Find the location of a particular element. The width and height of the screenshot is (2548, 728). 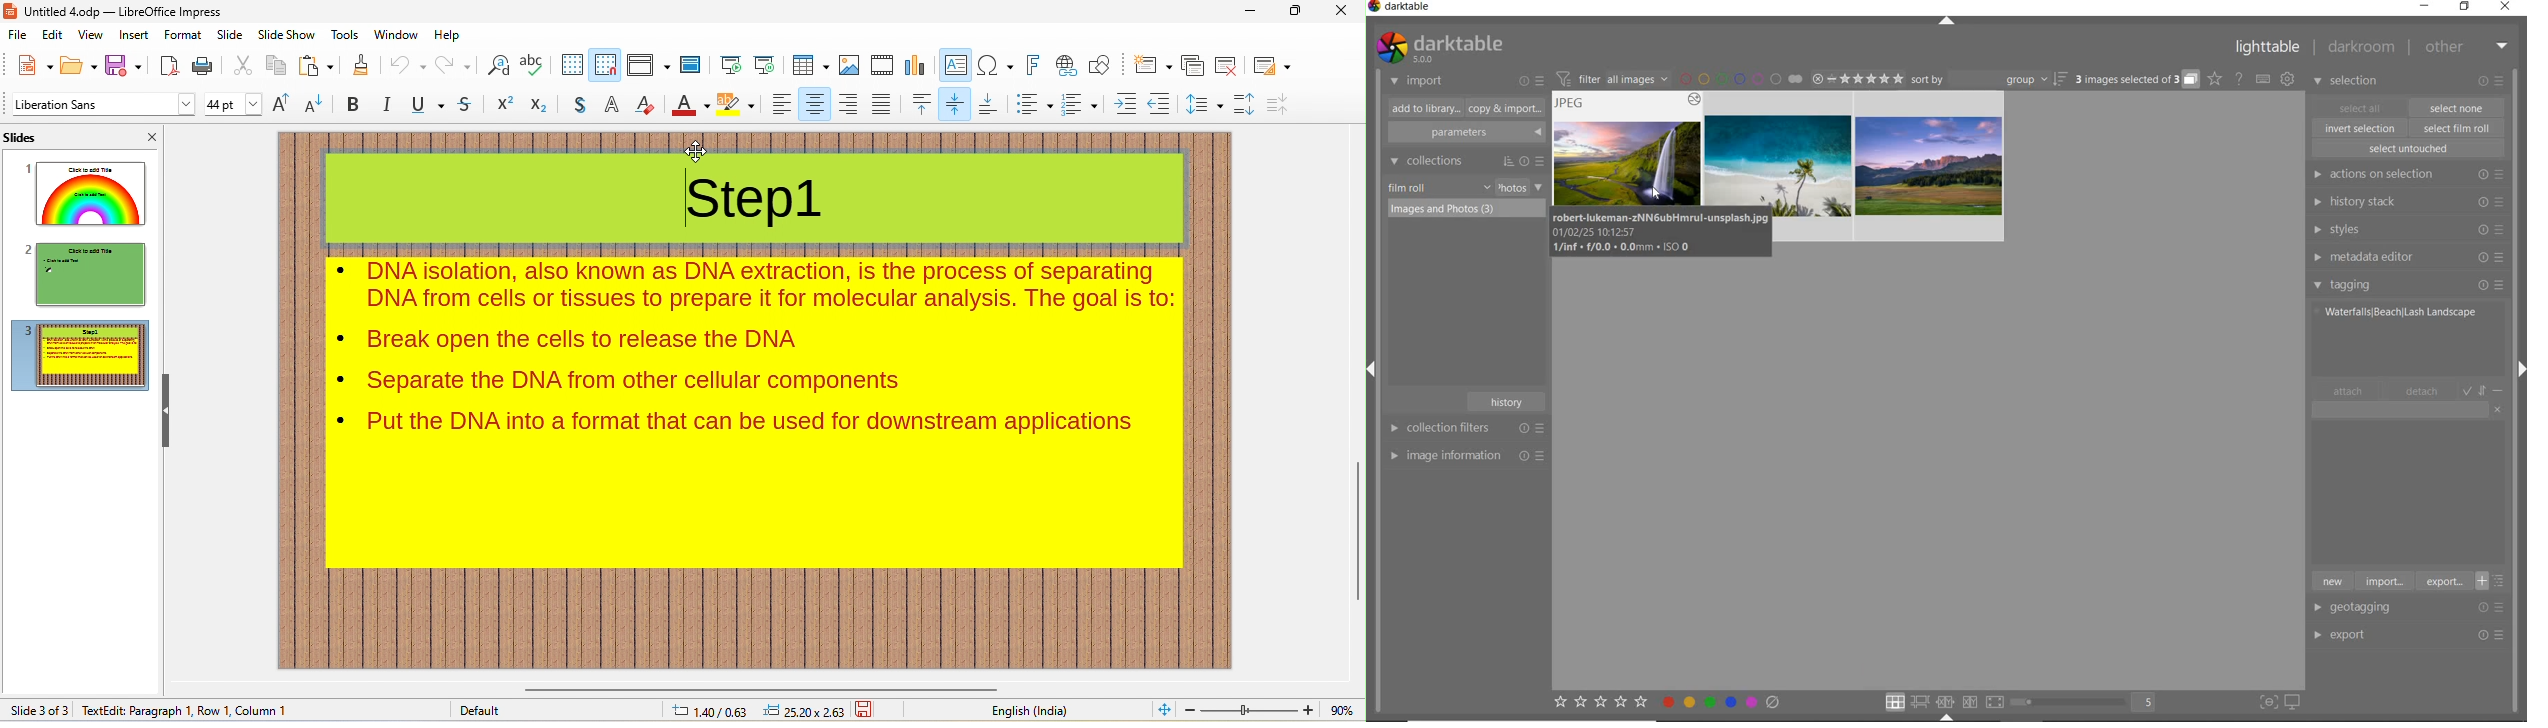

minimize is located at coordinates (1254, 14).